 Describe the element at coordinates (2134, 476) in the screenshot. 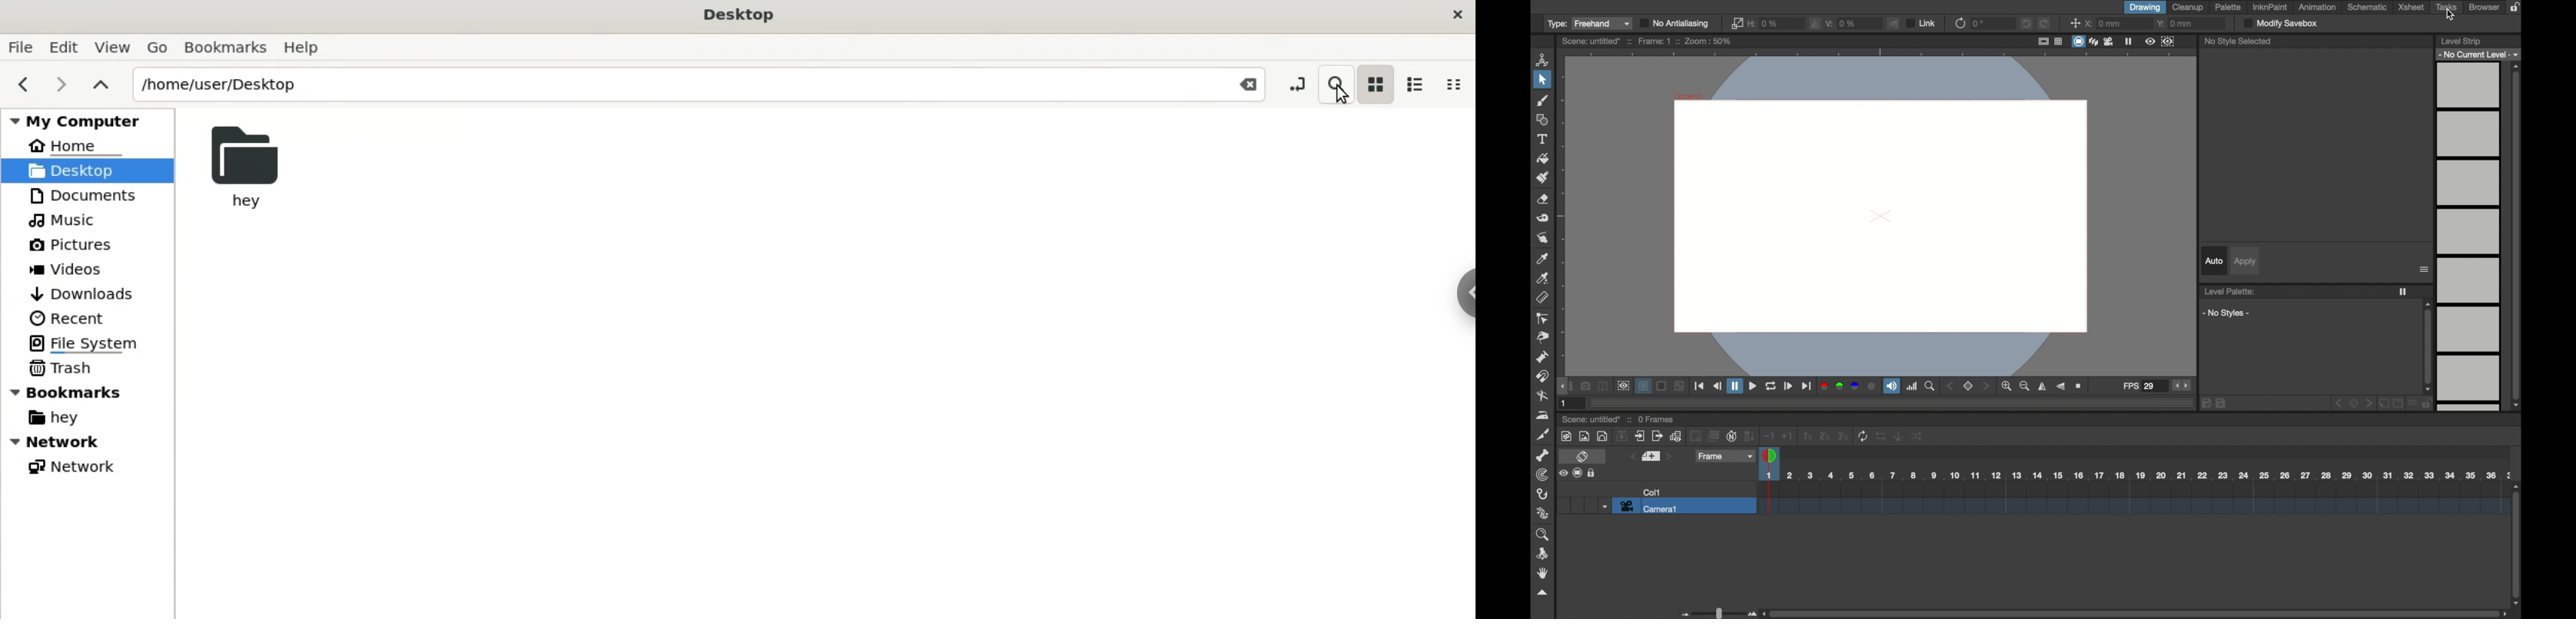

I see `scene scale` at that location.